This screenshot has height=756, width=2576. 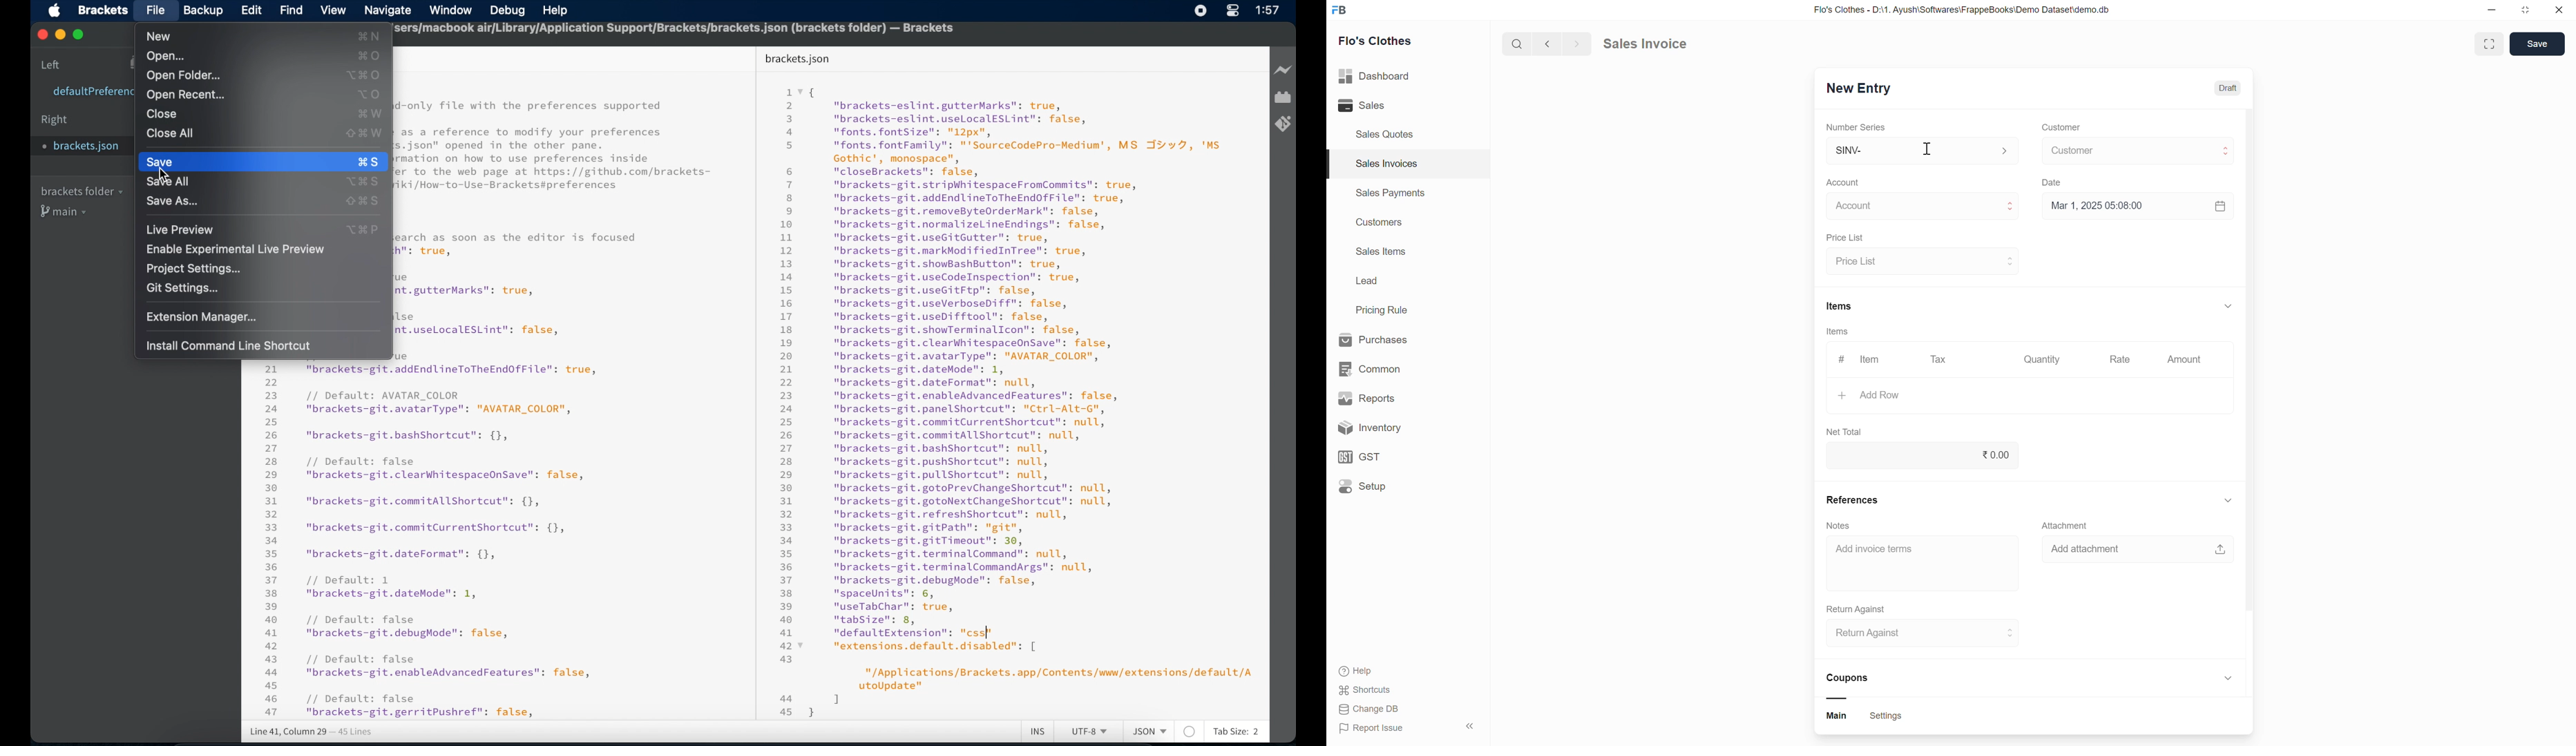 What do you see at coordinates (1922, 261) in the screenshot?
I see `select price list ` at bounding box center [1922, 261].